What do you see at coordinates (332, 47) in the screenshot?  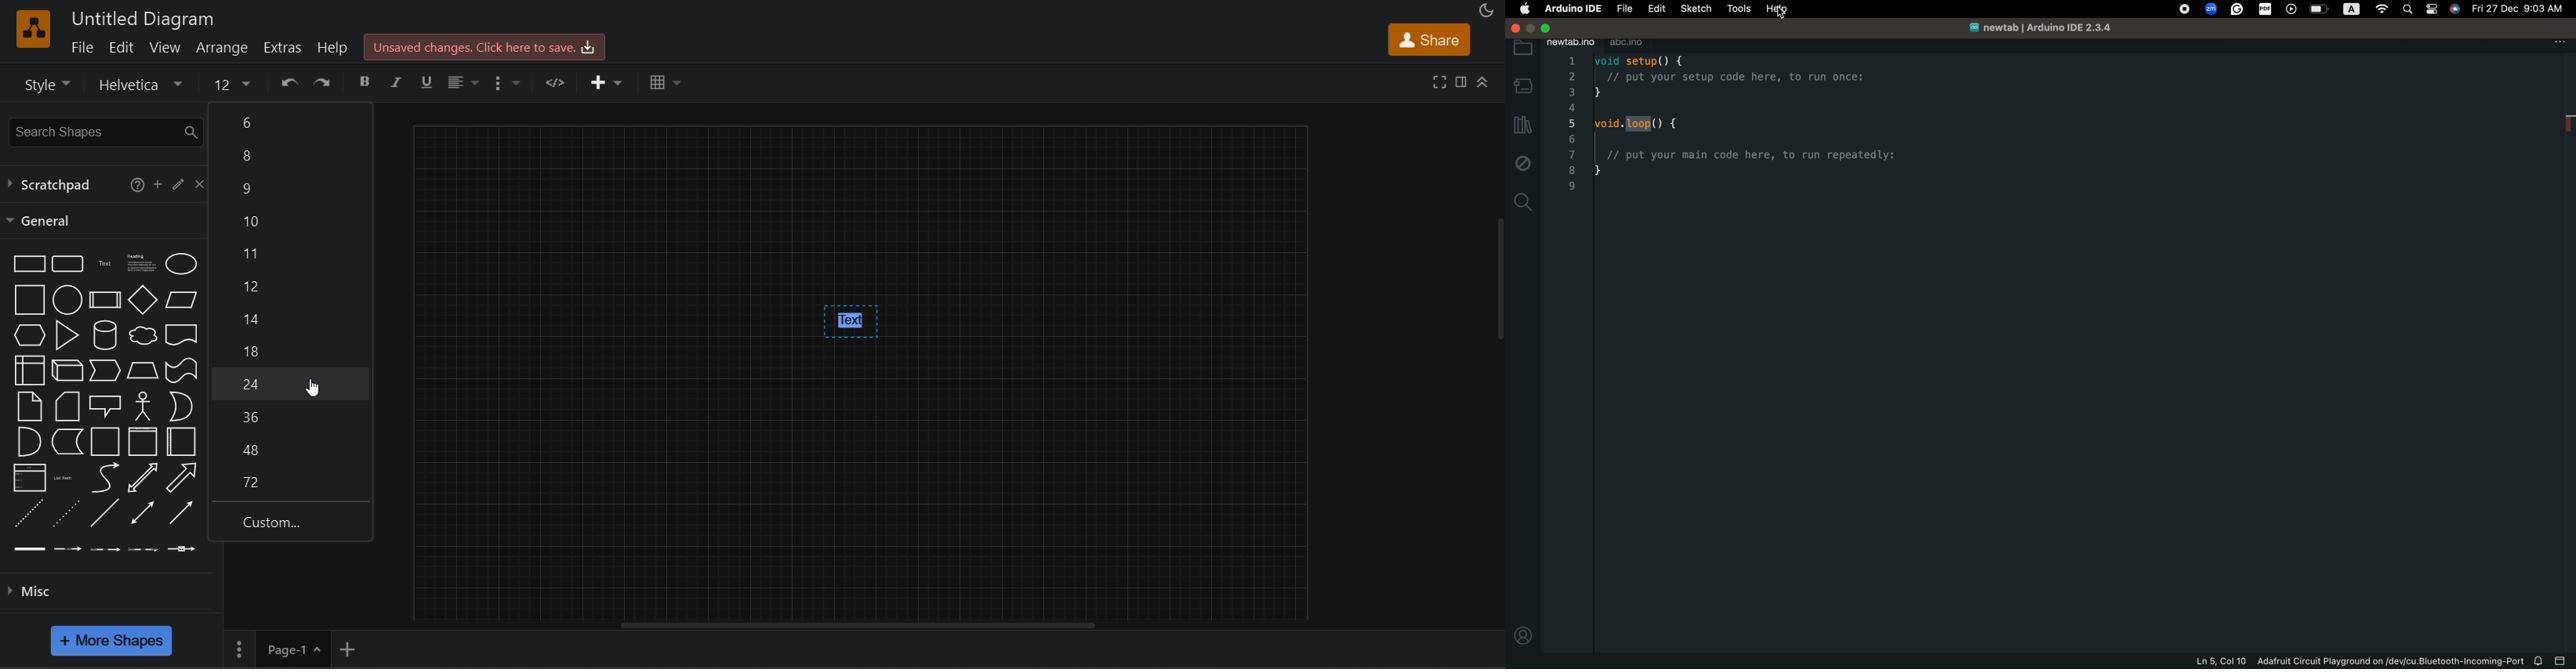 I see `help` at bounding box center [332, 47].